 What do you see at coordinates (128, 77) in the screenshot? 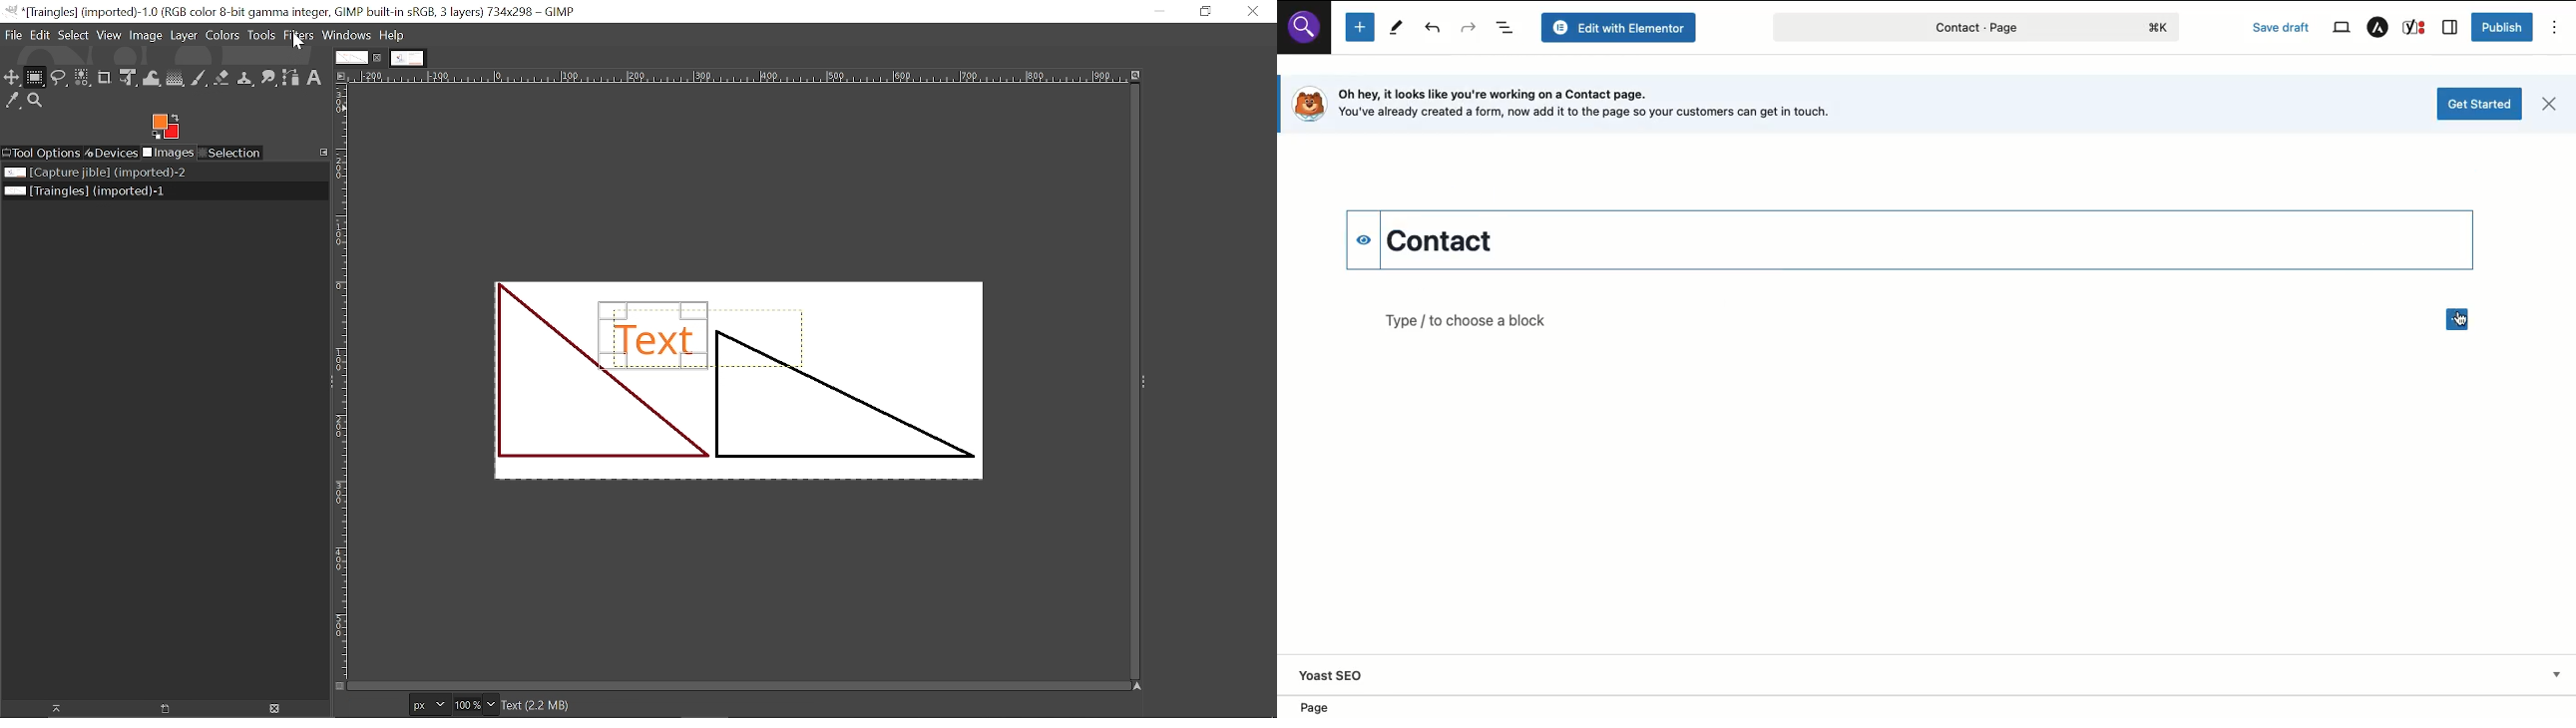
I see `Unified transform tool` at bounding box center [128, 77].